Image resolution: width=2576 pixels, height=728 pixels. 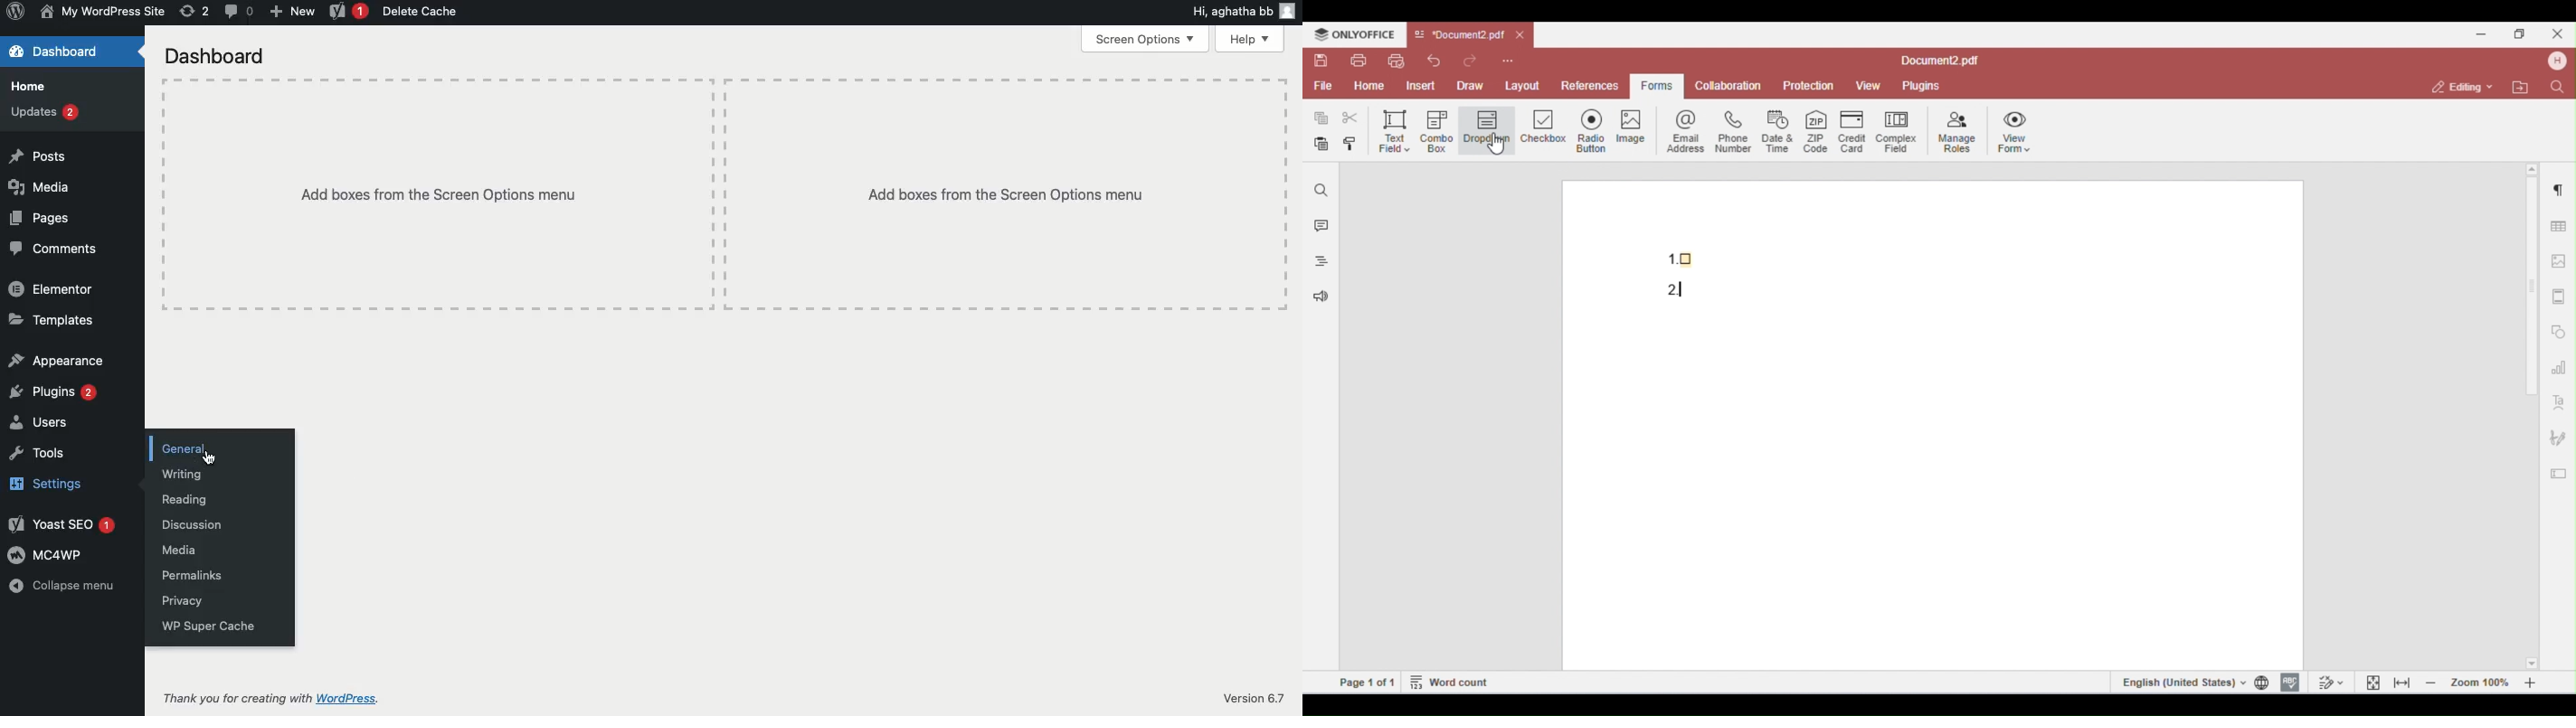 What do you see at coordinates (192, 10) in the screenshot?
I see `(2) Revisions` at bounding box center [192, 10].